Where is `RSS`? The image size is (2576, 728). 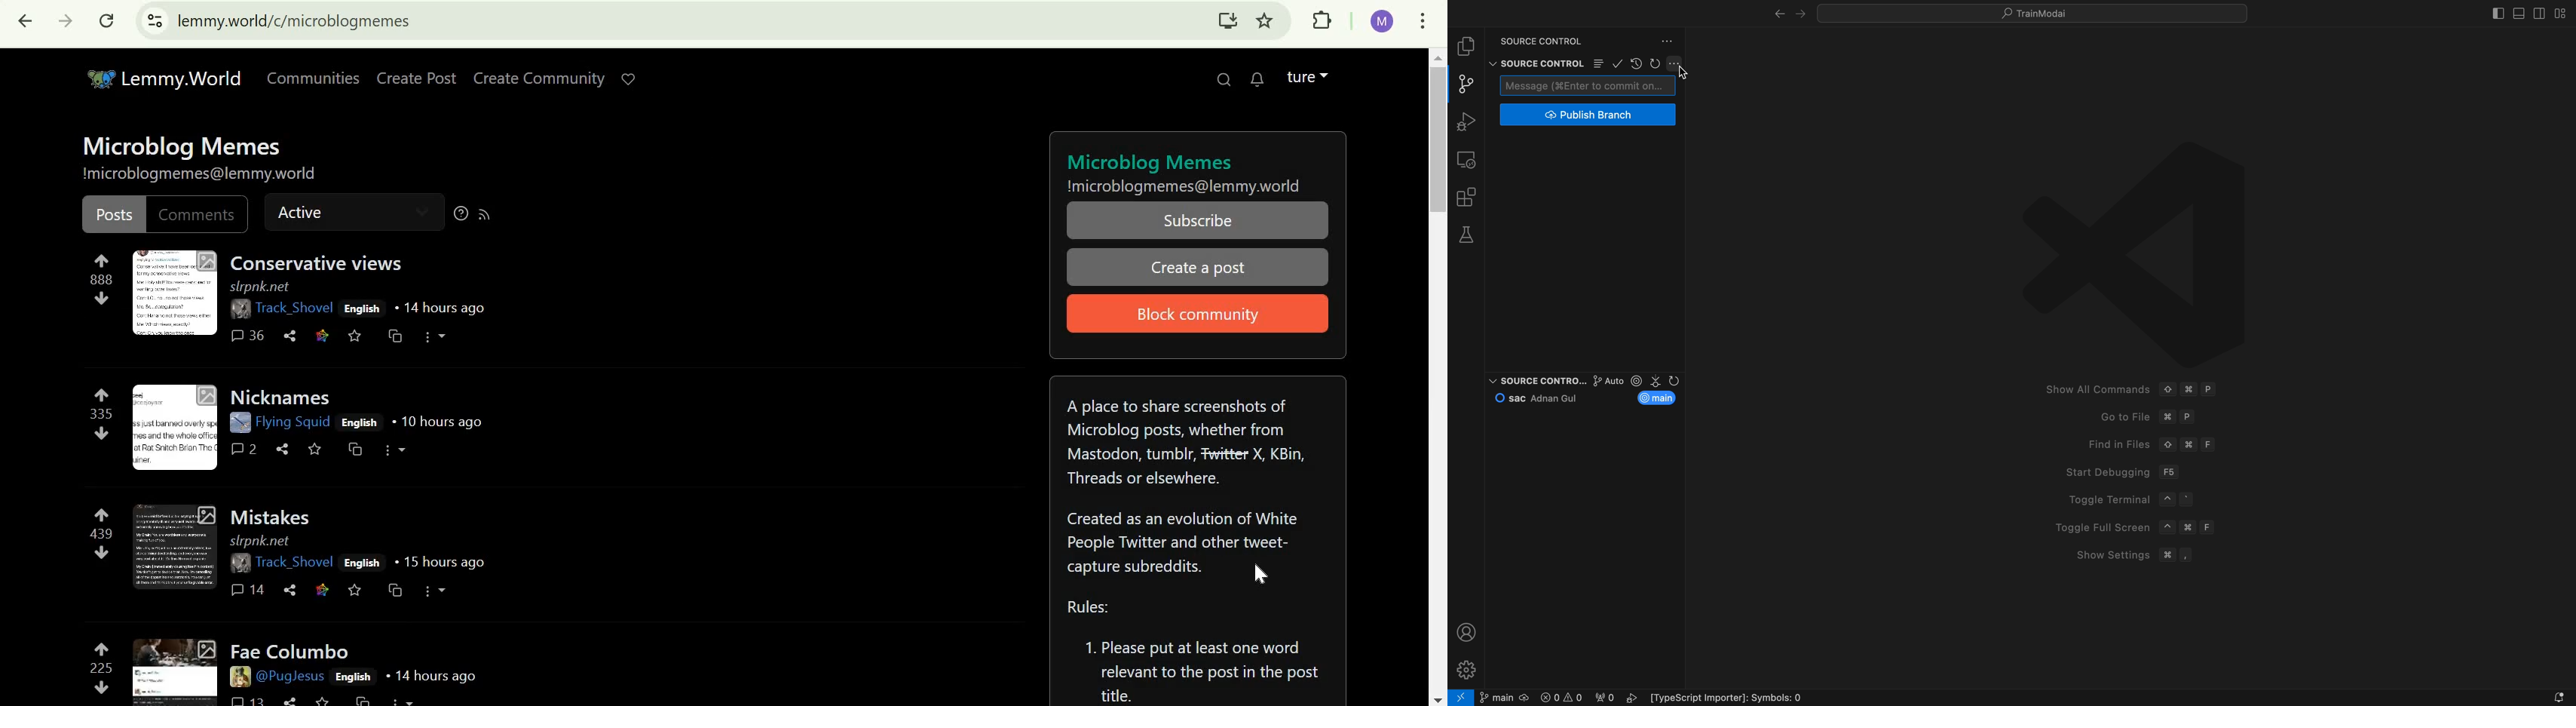 RSS is located at coordinates (485, 215).